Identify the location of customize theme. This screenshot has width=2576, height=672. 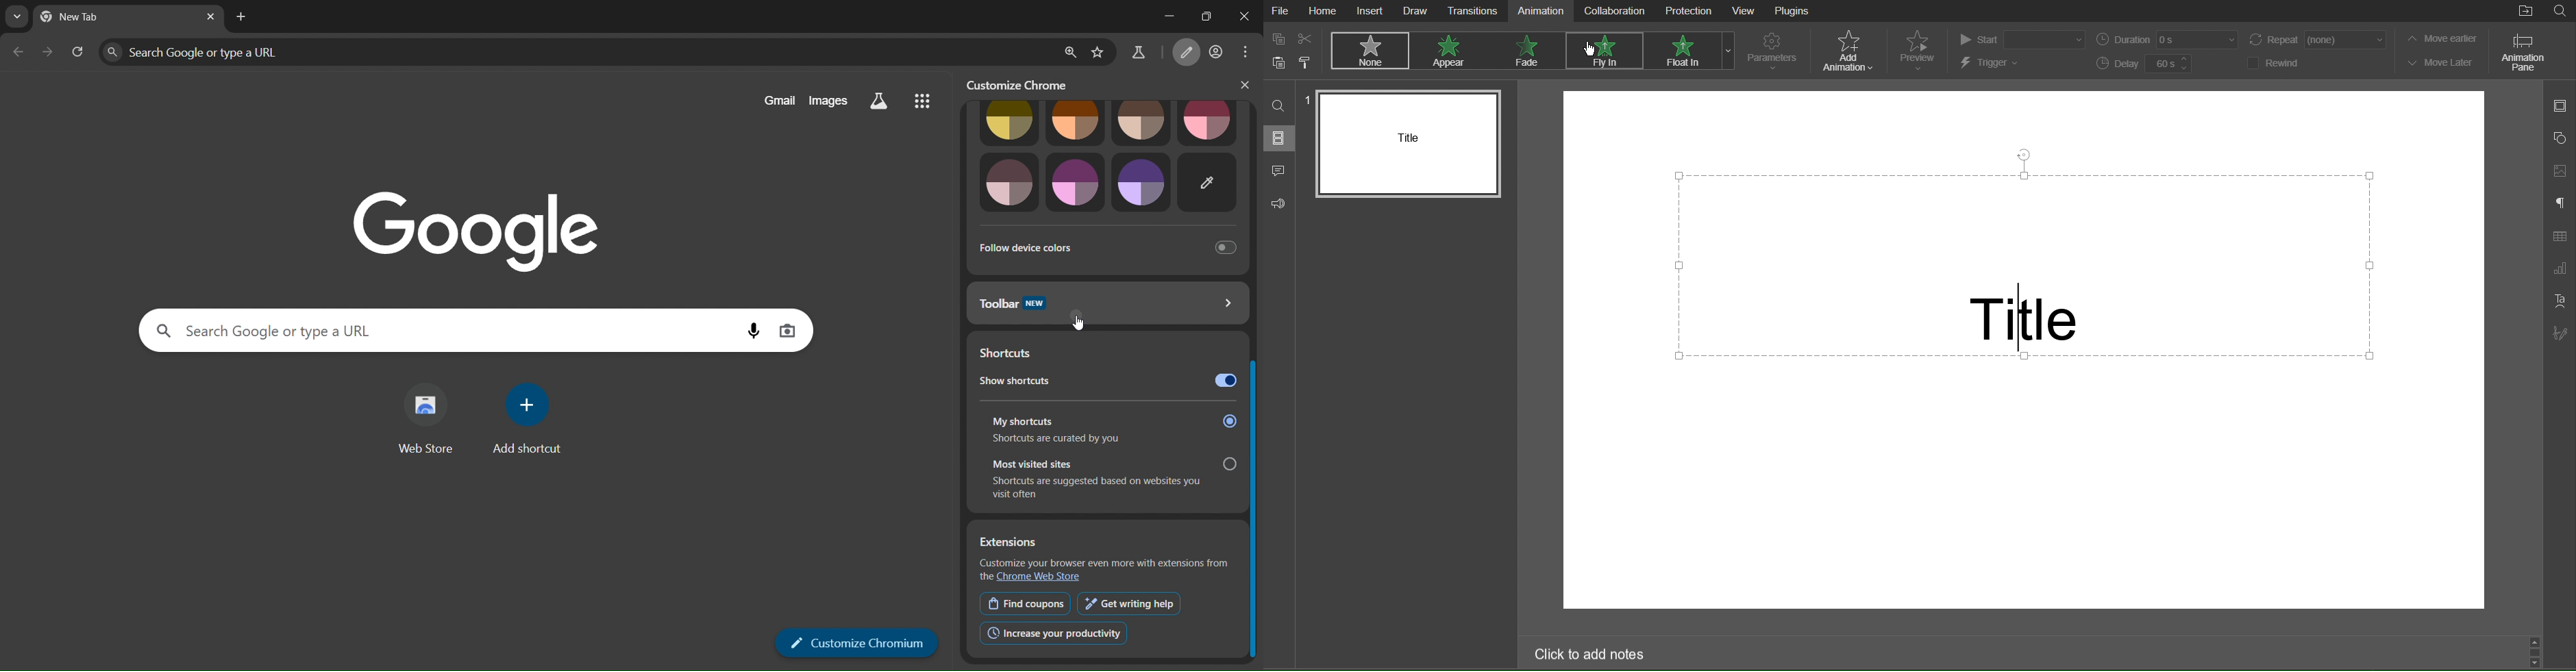
(1210, 183).